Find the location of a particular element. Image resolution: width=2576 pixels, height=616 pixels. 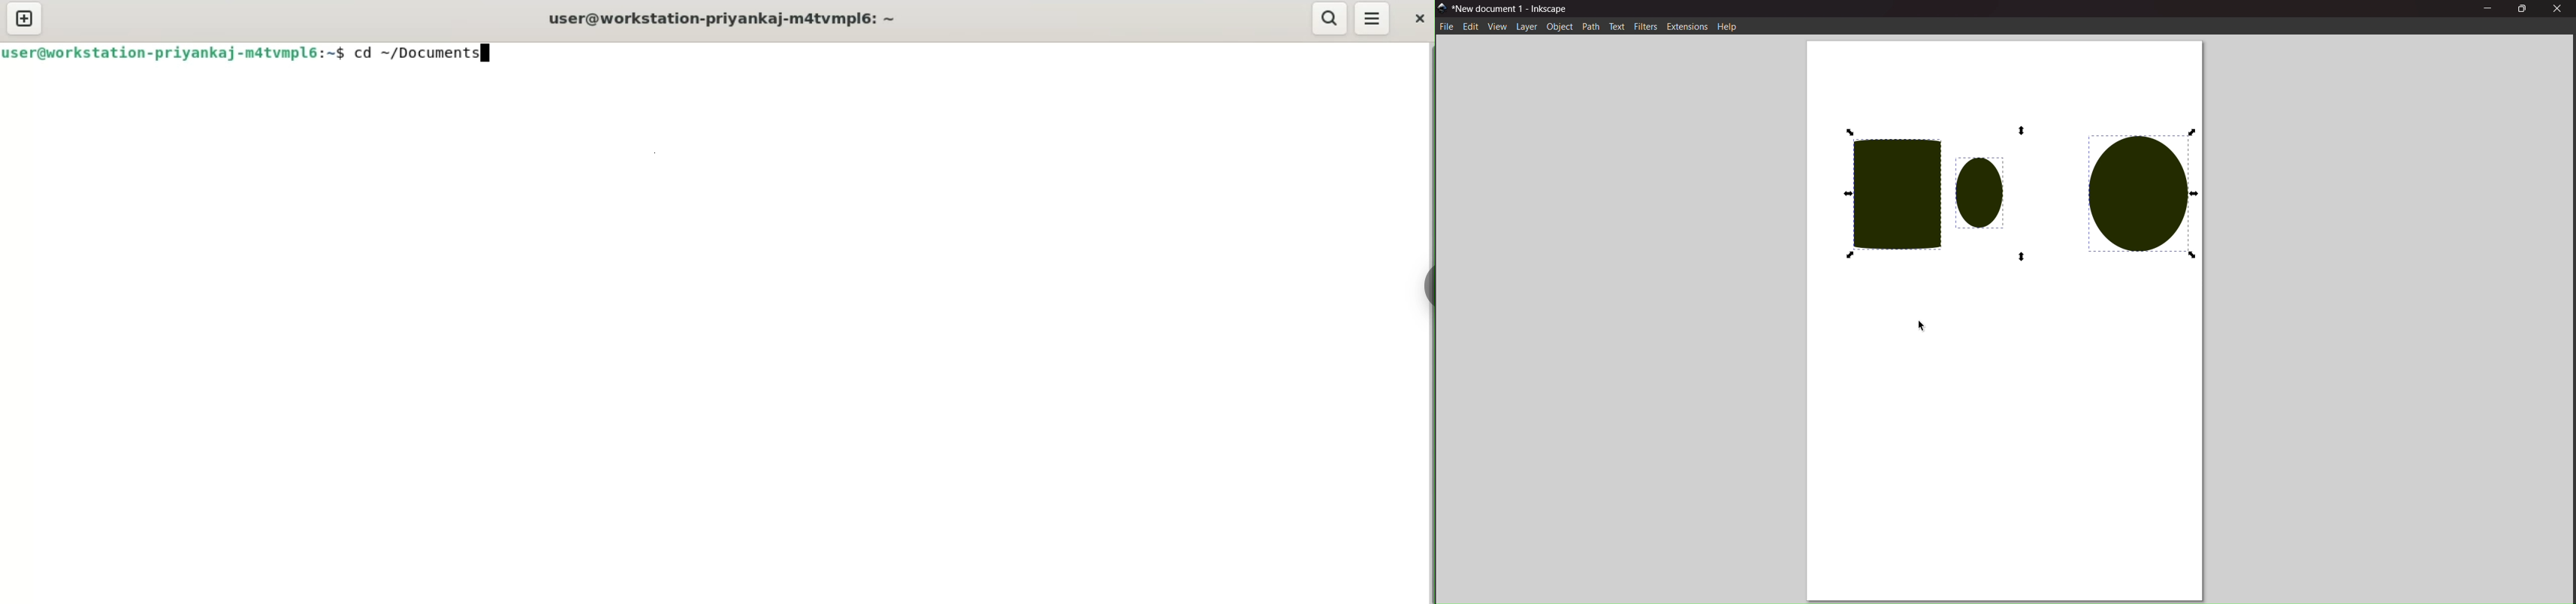

help is located at coordinates (1727, 27).